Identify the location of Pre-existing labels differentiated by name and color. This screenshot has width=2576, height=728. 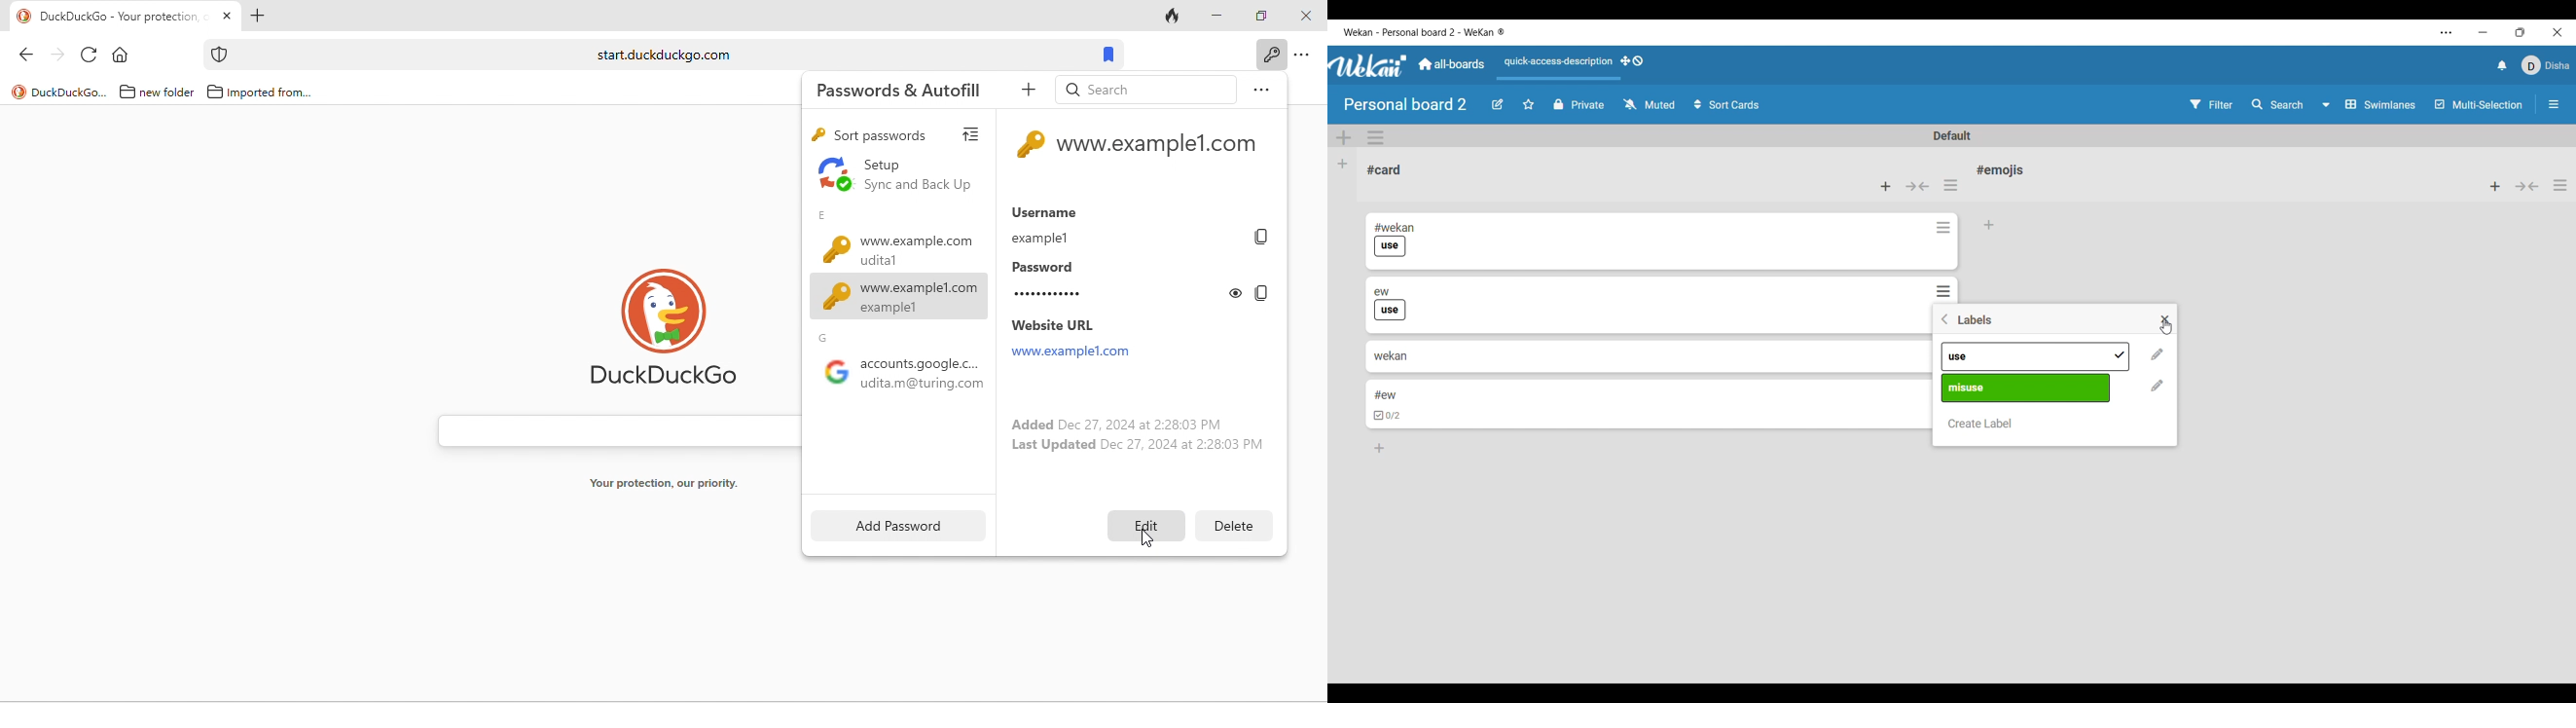
(2025, 389).